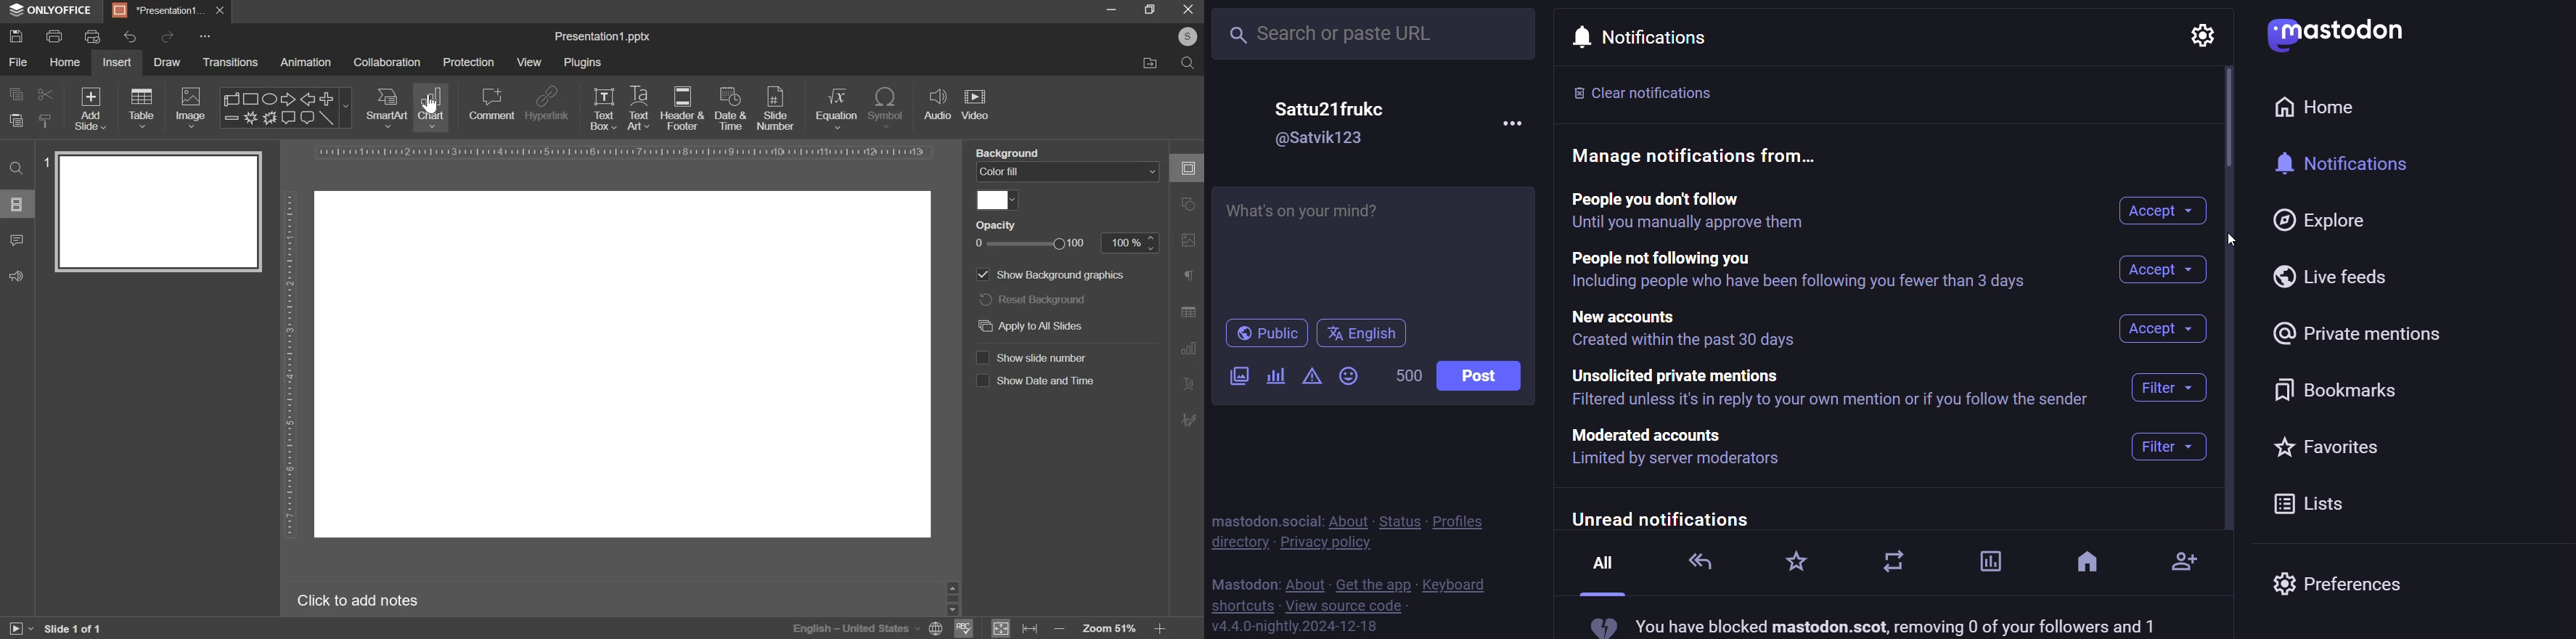 The height and width of the screenshot is (644, 2576). What do you see at coordinates (2328, 446) in the screenshot?
I see `favorite` at bounding box center [2328, 446].